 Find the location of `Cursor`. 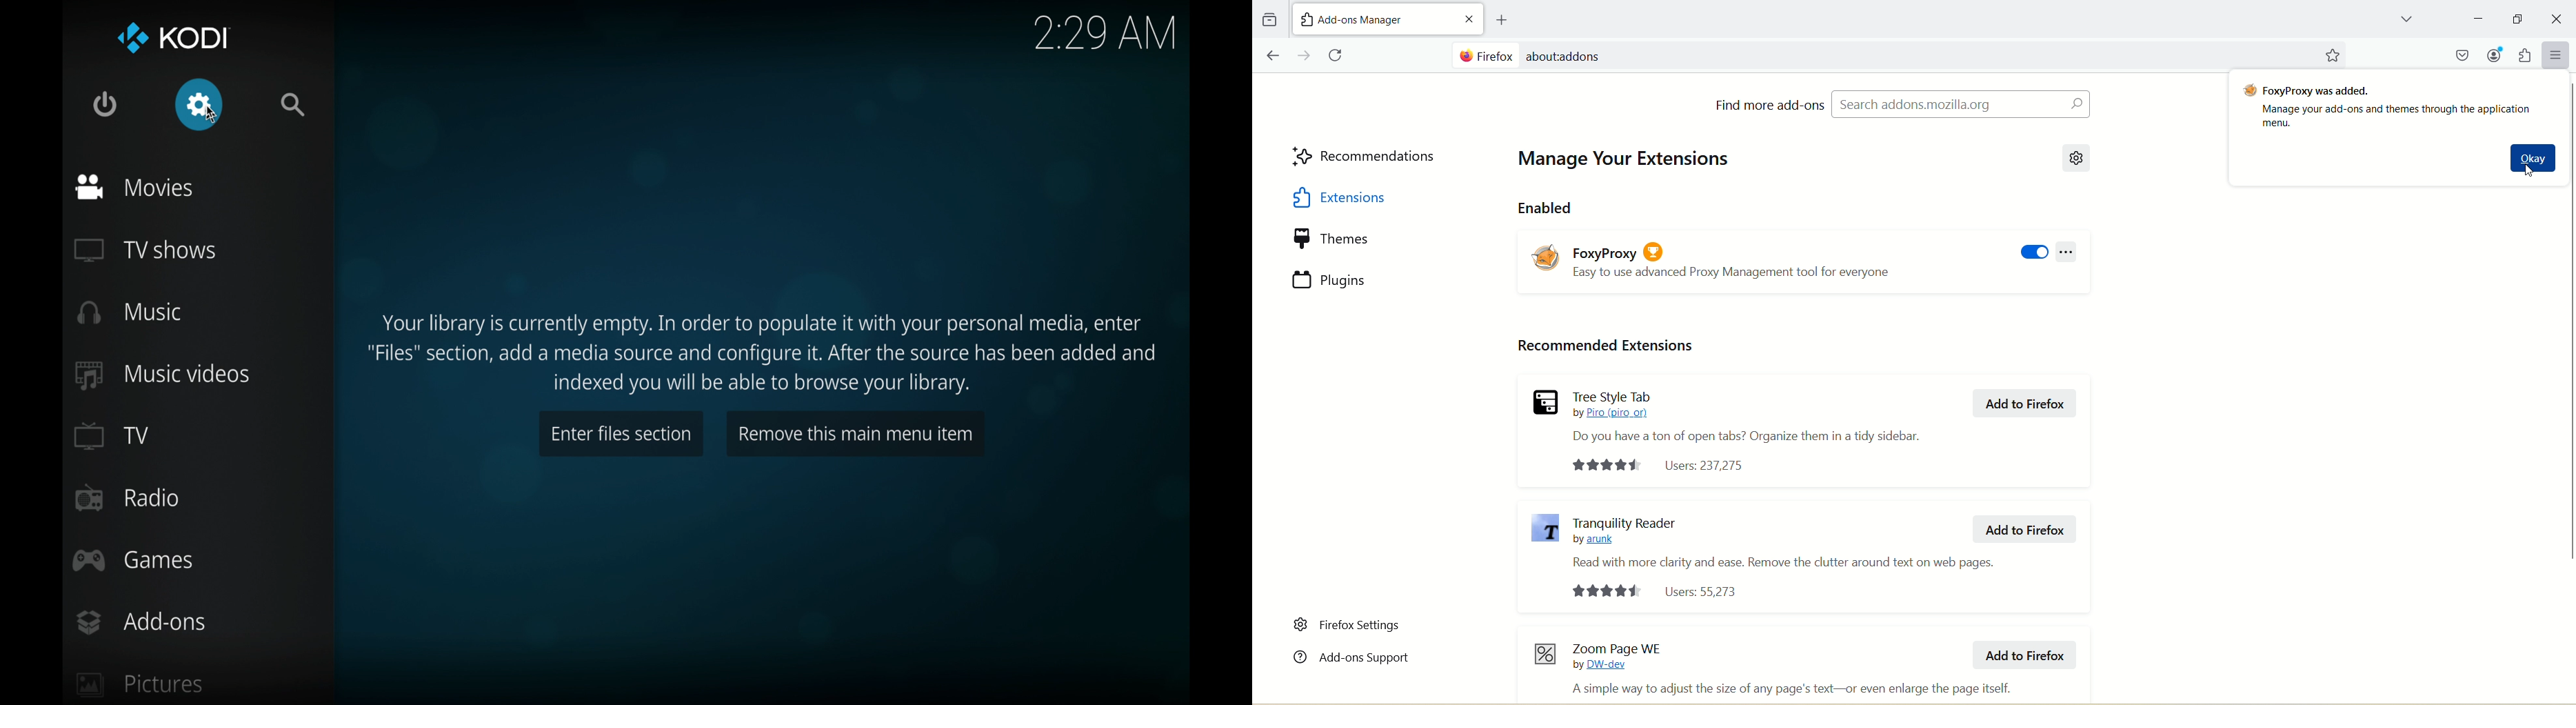

Cursor is located at coordinates (2530, 171).